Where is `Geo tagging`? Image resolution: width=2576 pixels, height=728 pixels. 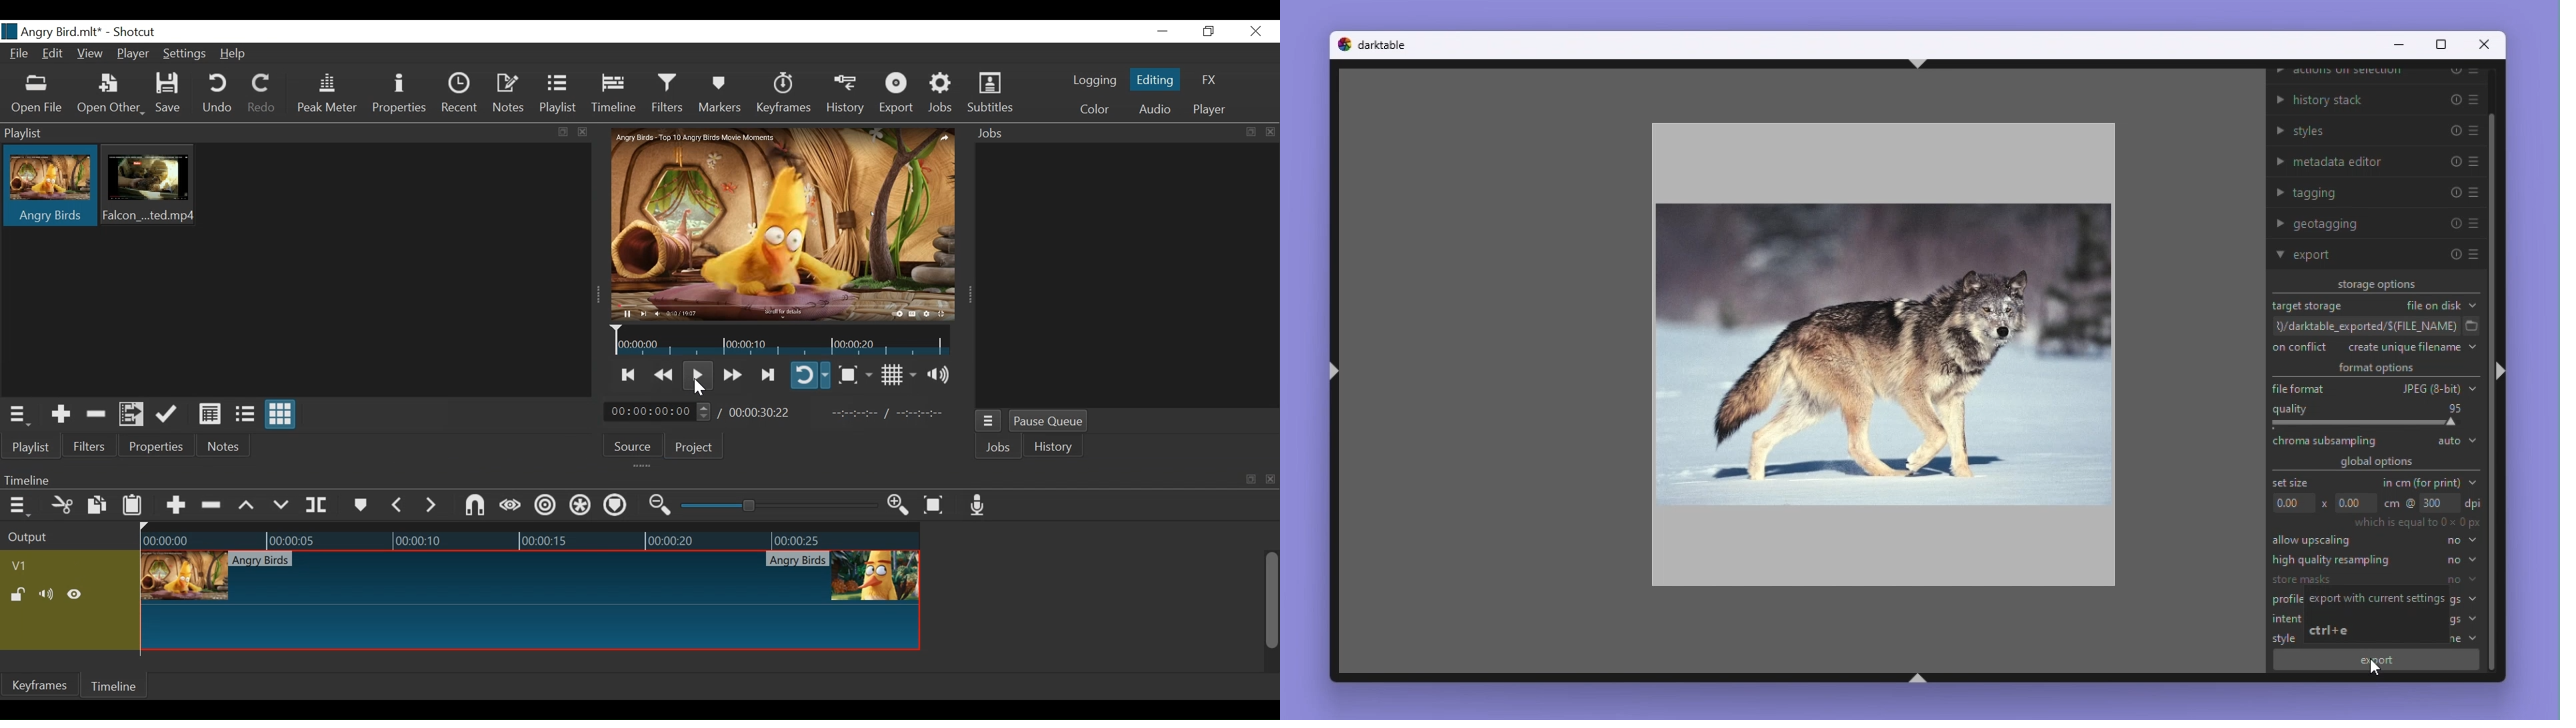 Geo tagging is located at coordinates (2375, 223).